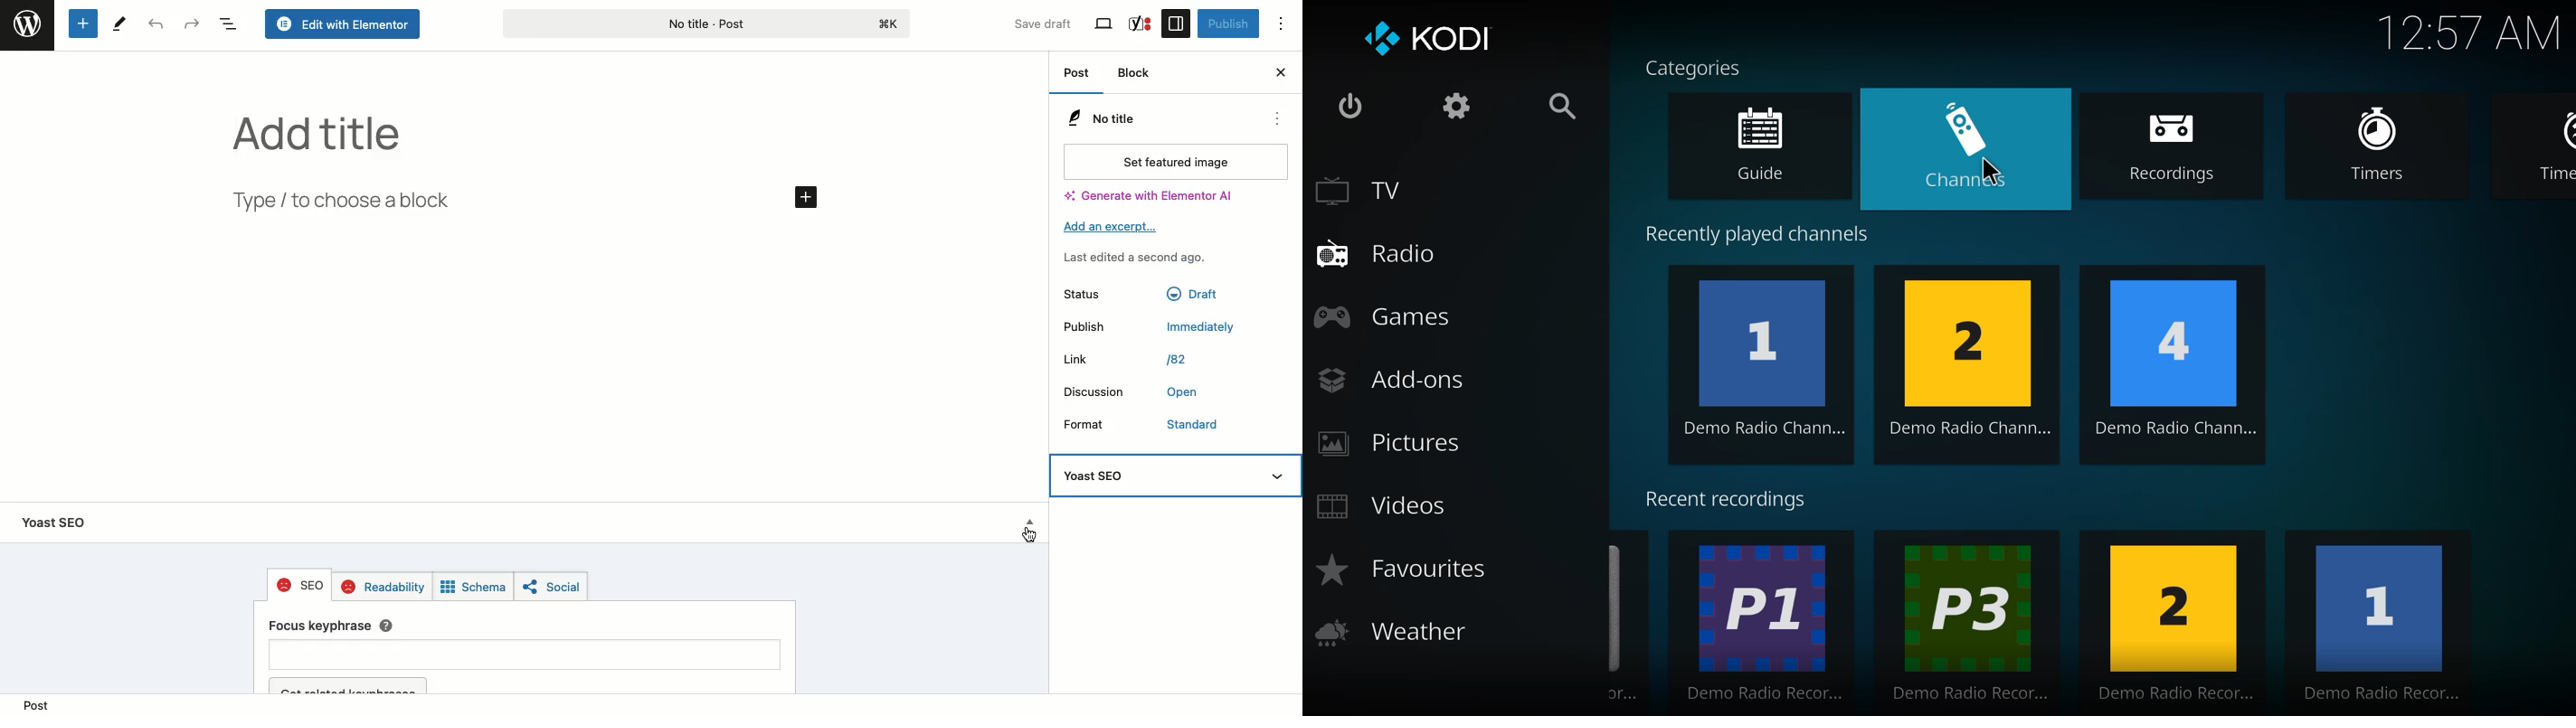  I want to click on tv, so click(1360, 192).